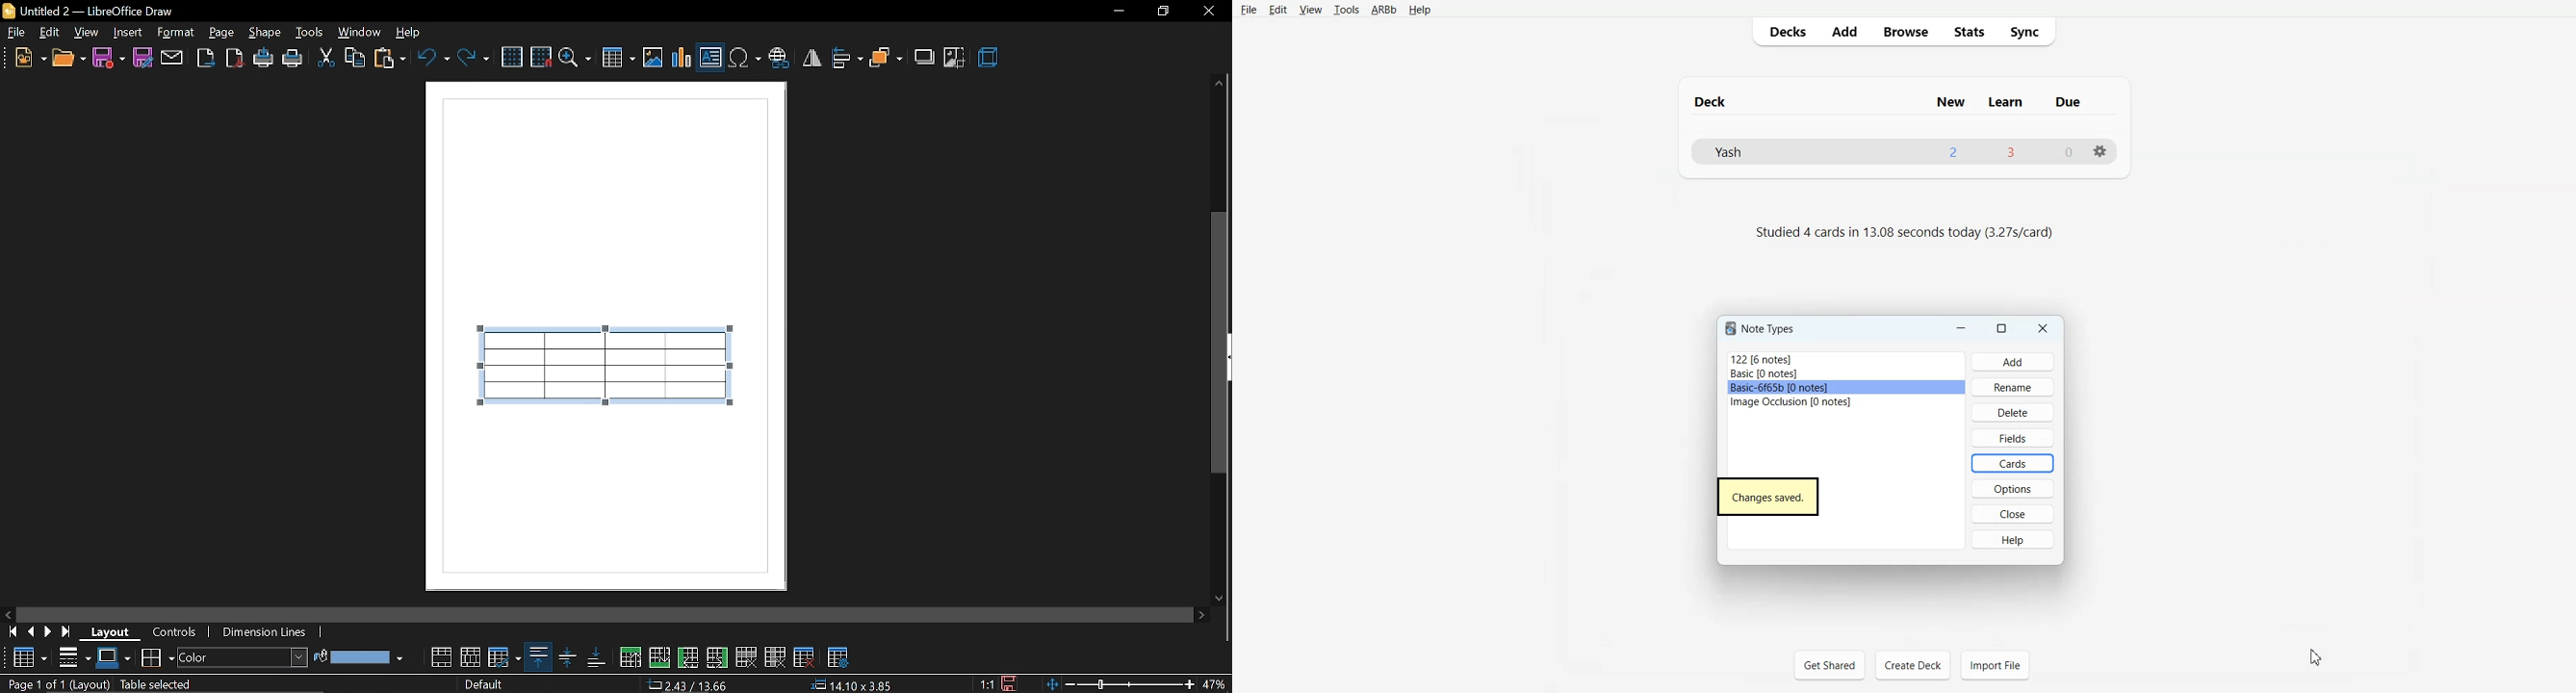  What do you see at coordinates (221, 29) in the screenshot?
I see `page` at bounding box center [221, 29].